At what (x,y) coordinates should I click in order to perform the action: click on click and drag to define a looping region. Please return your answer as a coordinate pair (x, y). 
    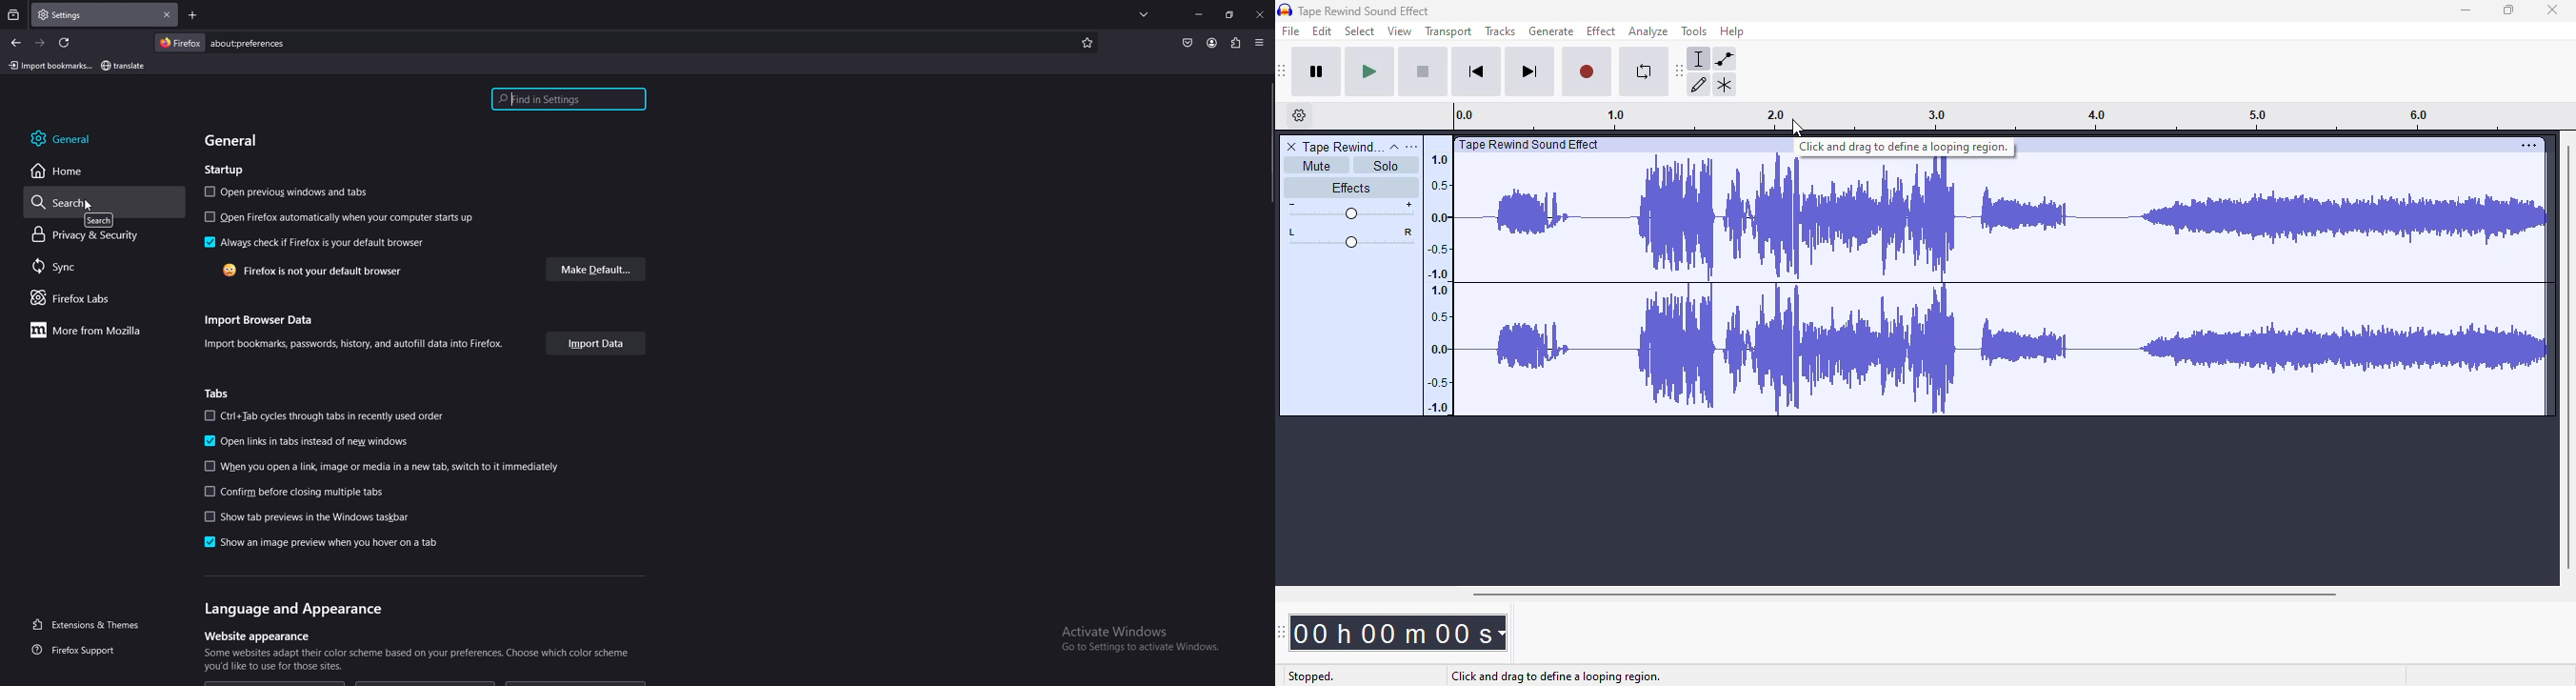
    Looking at the image, I should click on (1905, 147).